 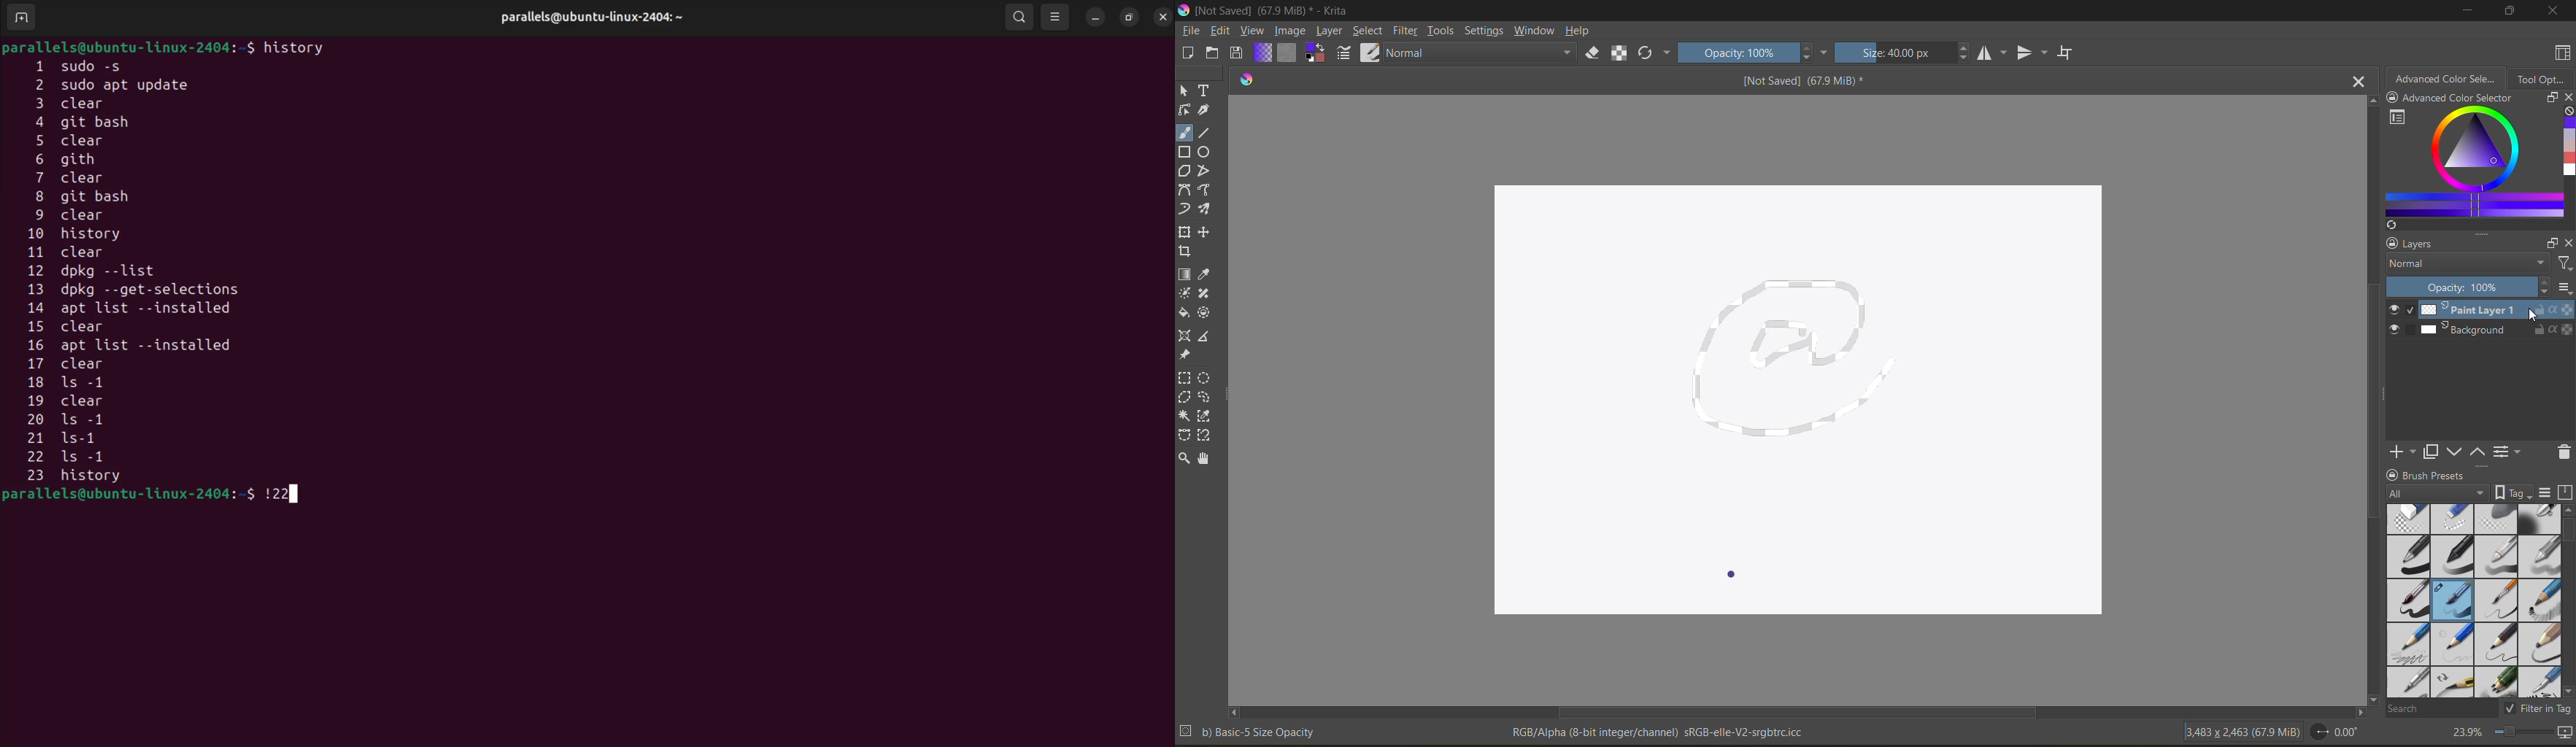 I want to click on contiguous selection tool, so click(x=1184, y=416).